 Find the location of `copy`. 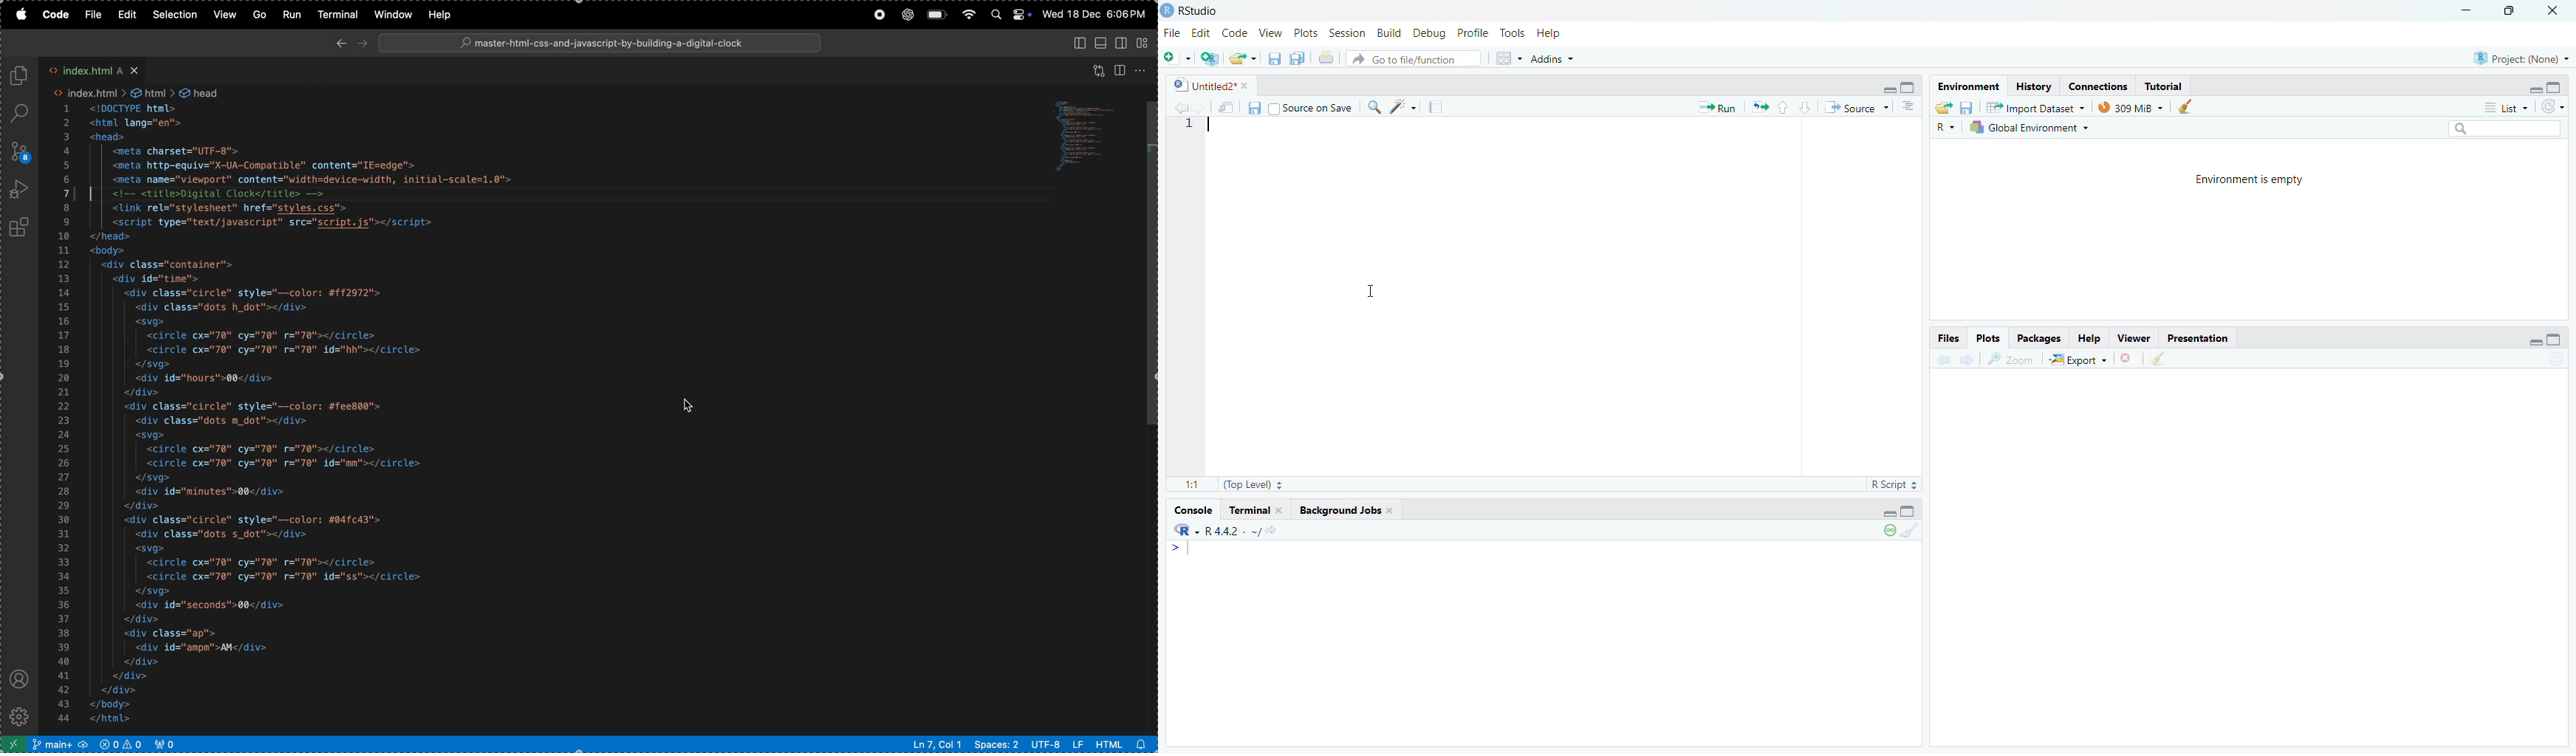

copy is located at coordinates (1295, 60).